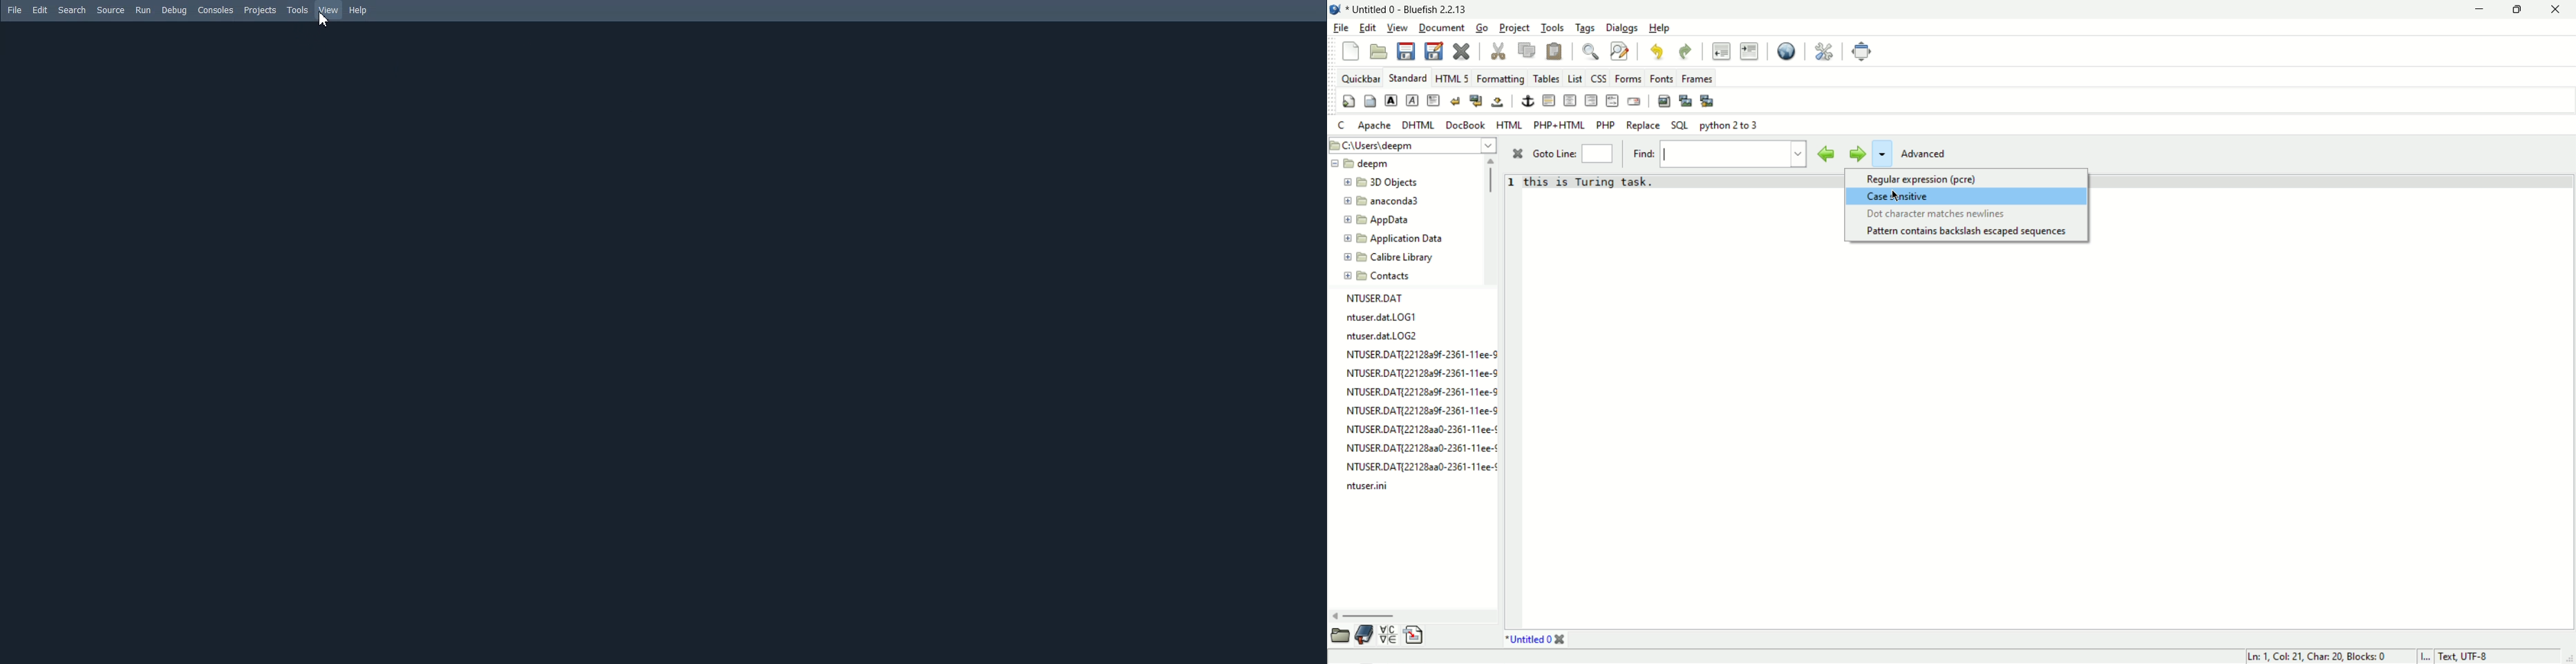 The width and height of the screenshot is (2576, 672). I want to click on Go, so click(1484, 28).